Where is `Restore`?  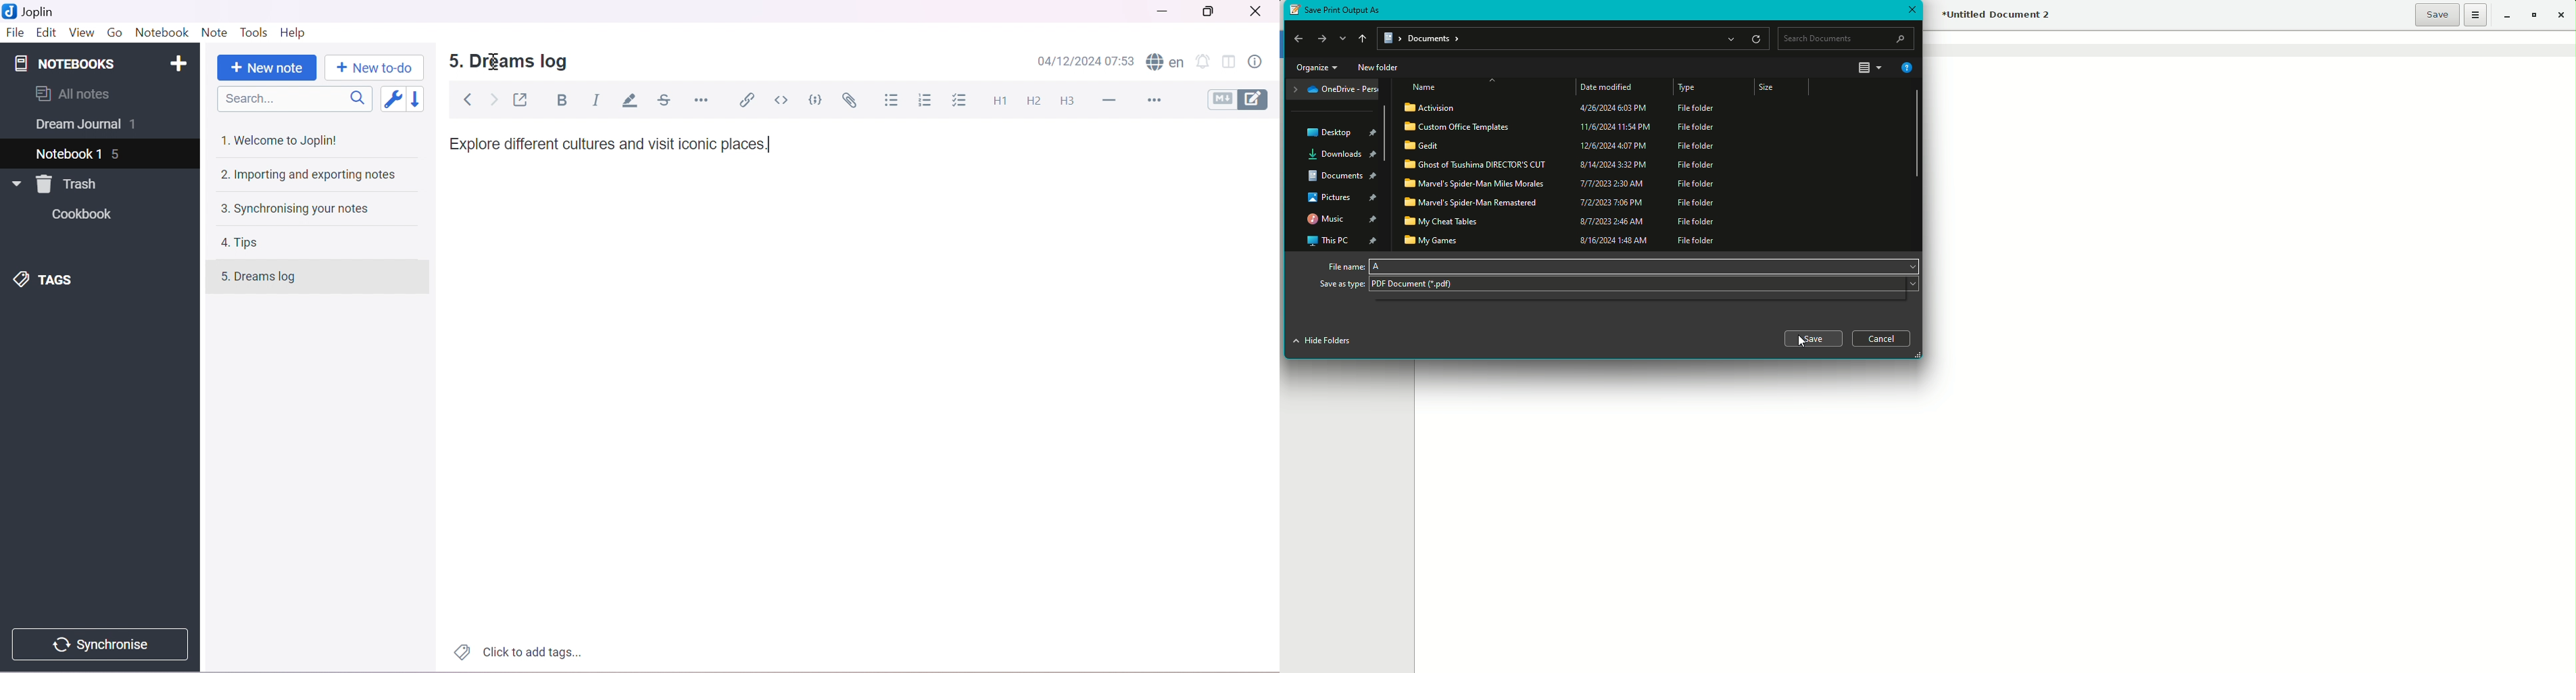
Restore is located at coordinates (2533, 16).